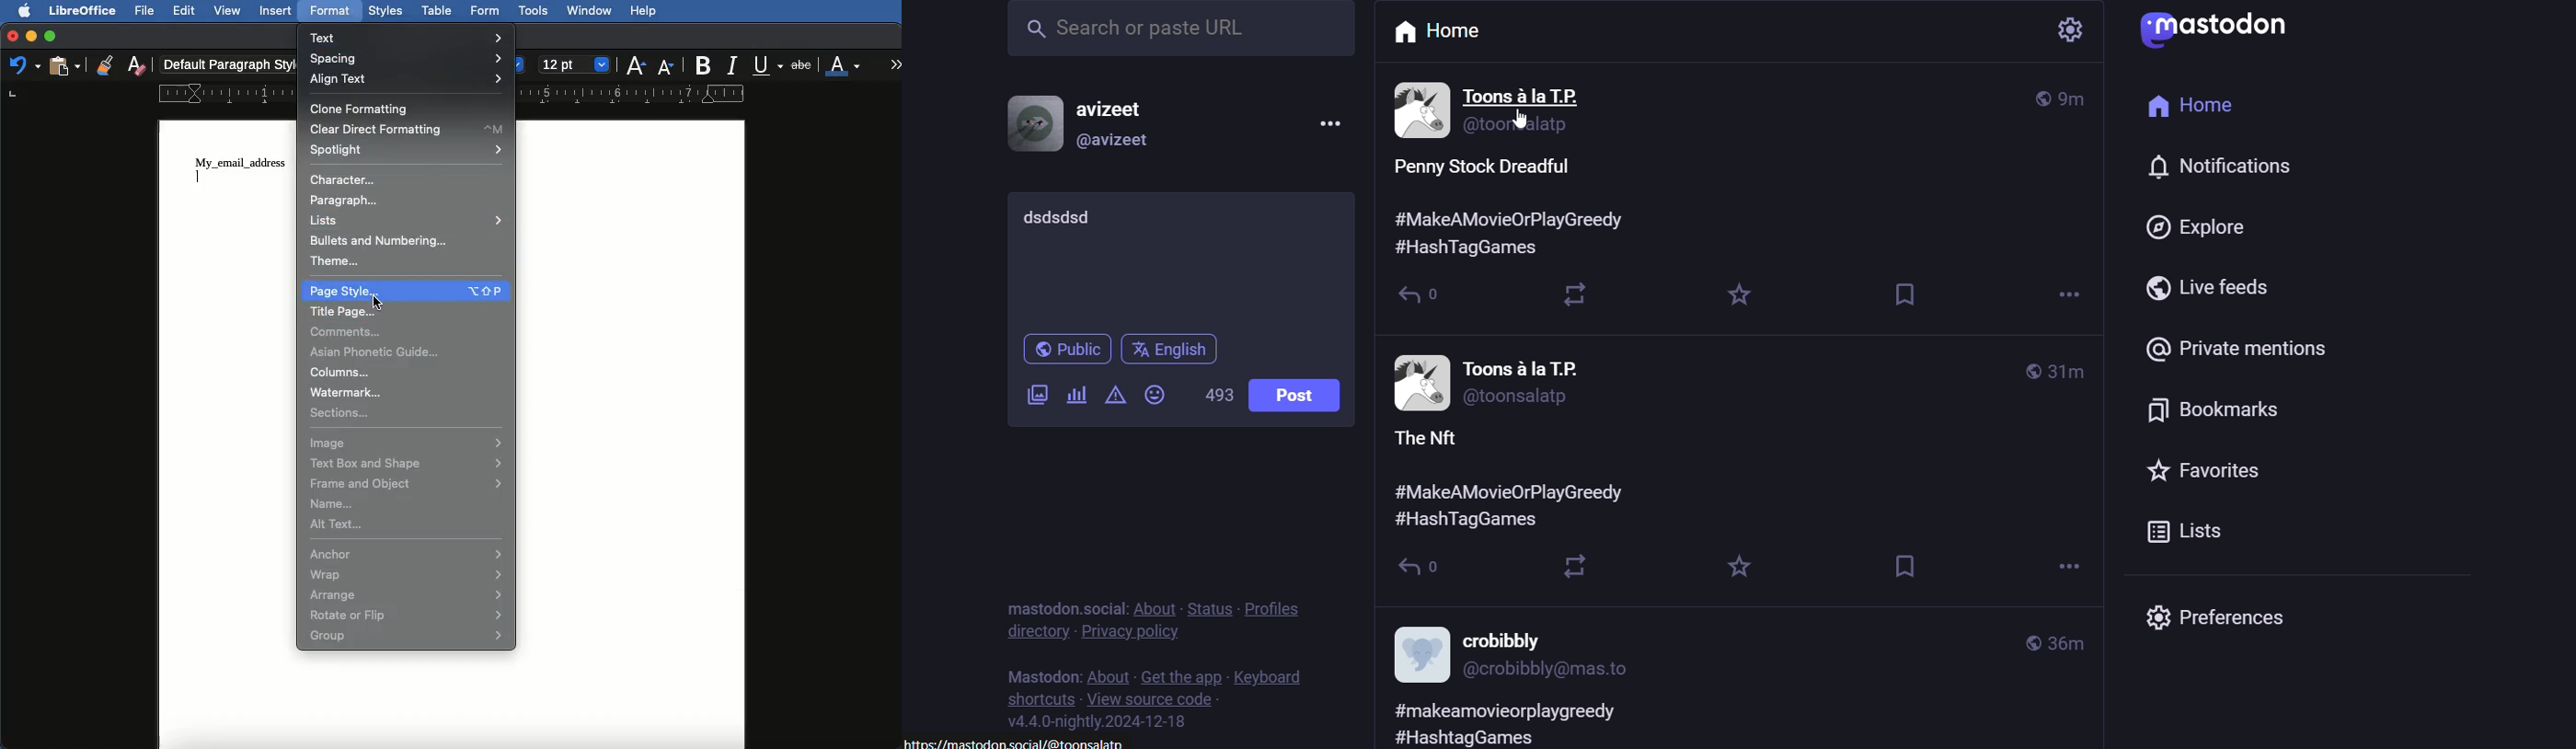 Image resolution: width=2576 pixels, height=756 pixels. I want to click on word limit, so click(1217, 400).